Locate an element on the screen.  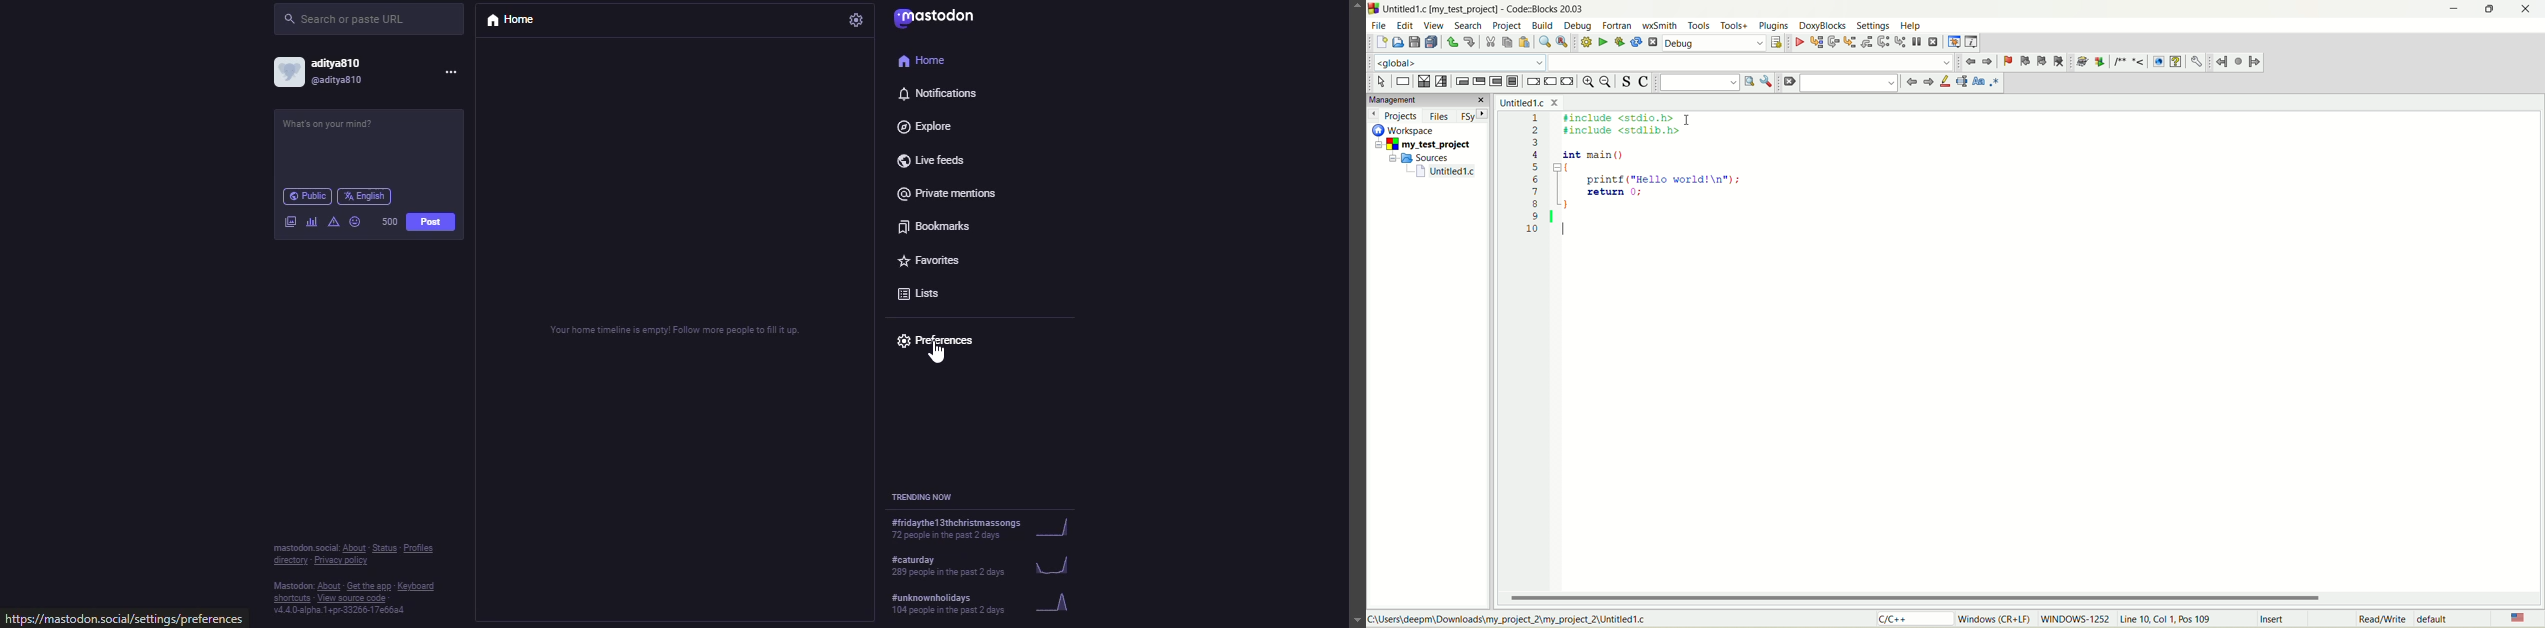
instruction is located at coordinates (1402, 81).